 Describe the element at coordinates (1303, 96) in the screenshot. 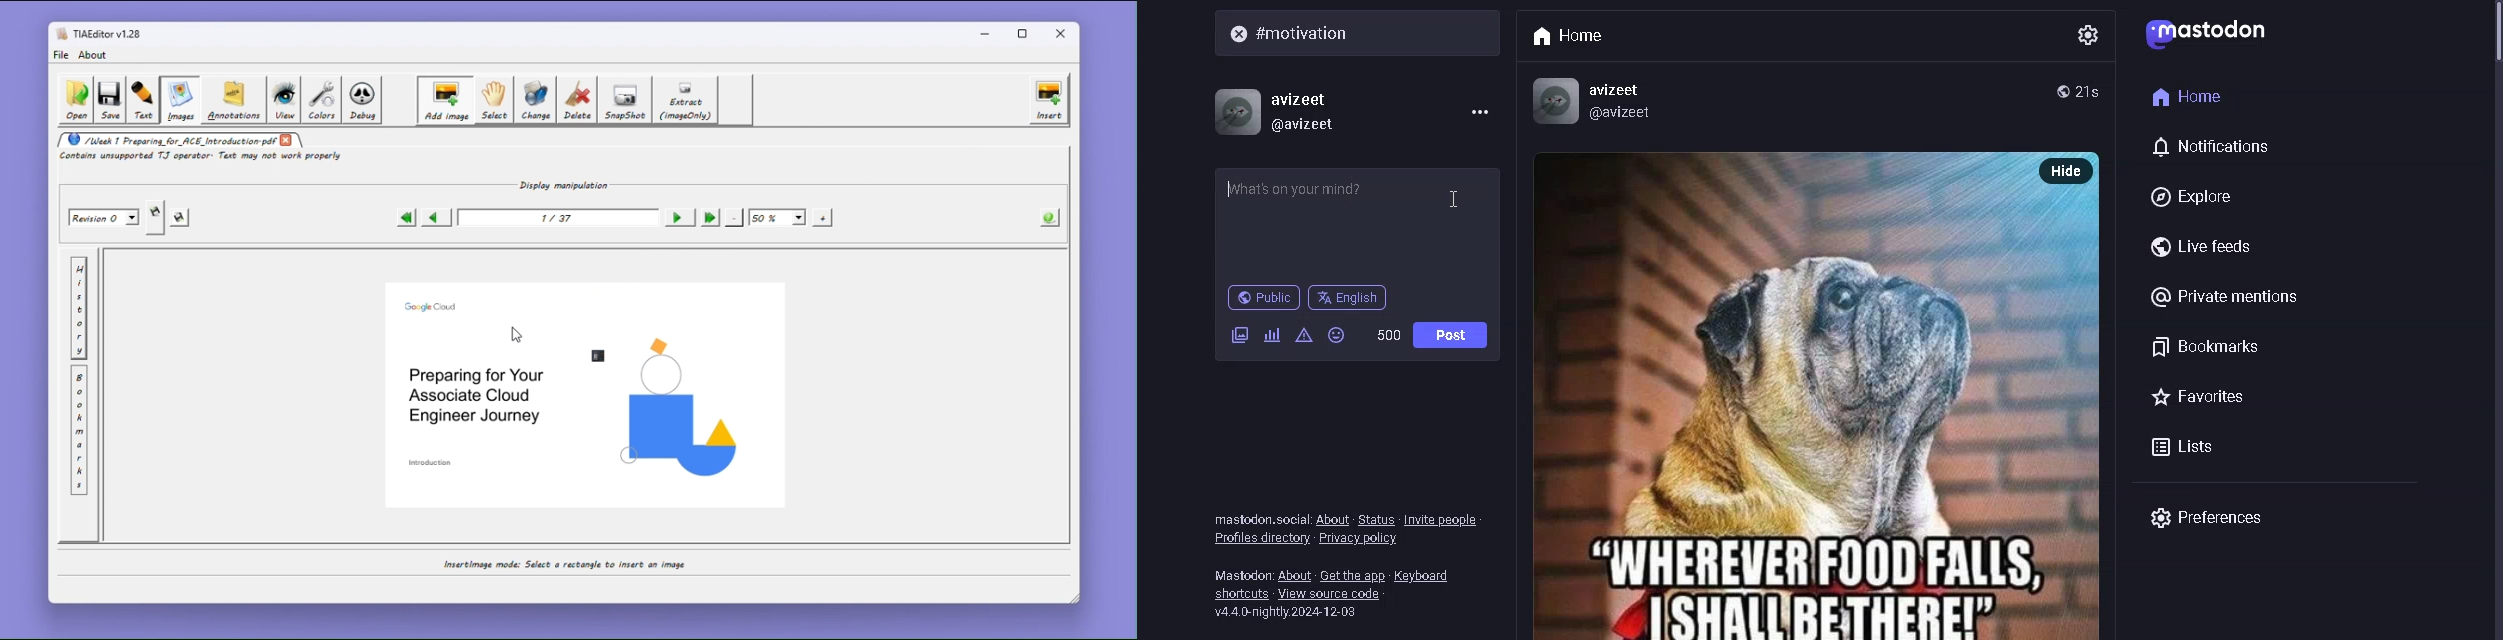

I see `username` at that location.